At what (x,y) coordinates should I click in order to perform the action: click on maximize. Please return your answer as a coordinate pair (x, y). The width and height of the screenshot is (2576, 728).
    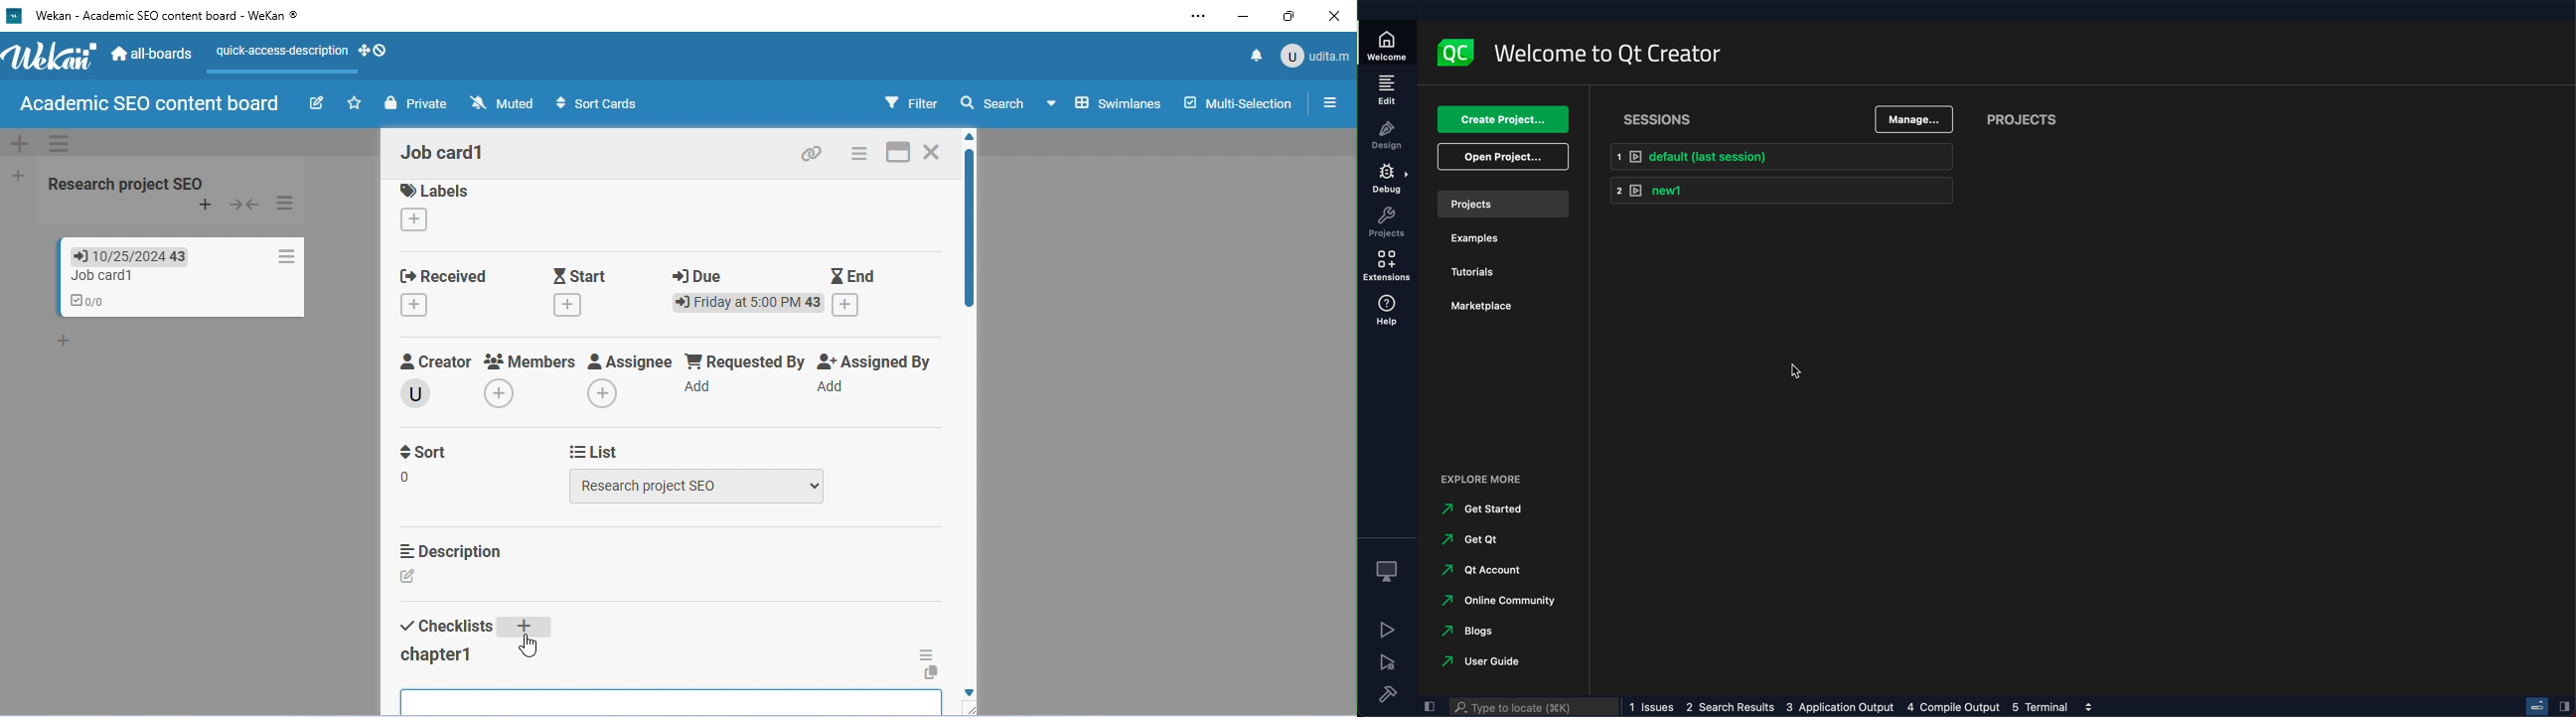
    Looking at the image, I should click on (1288, 16).